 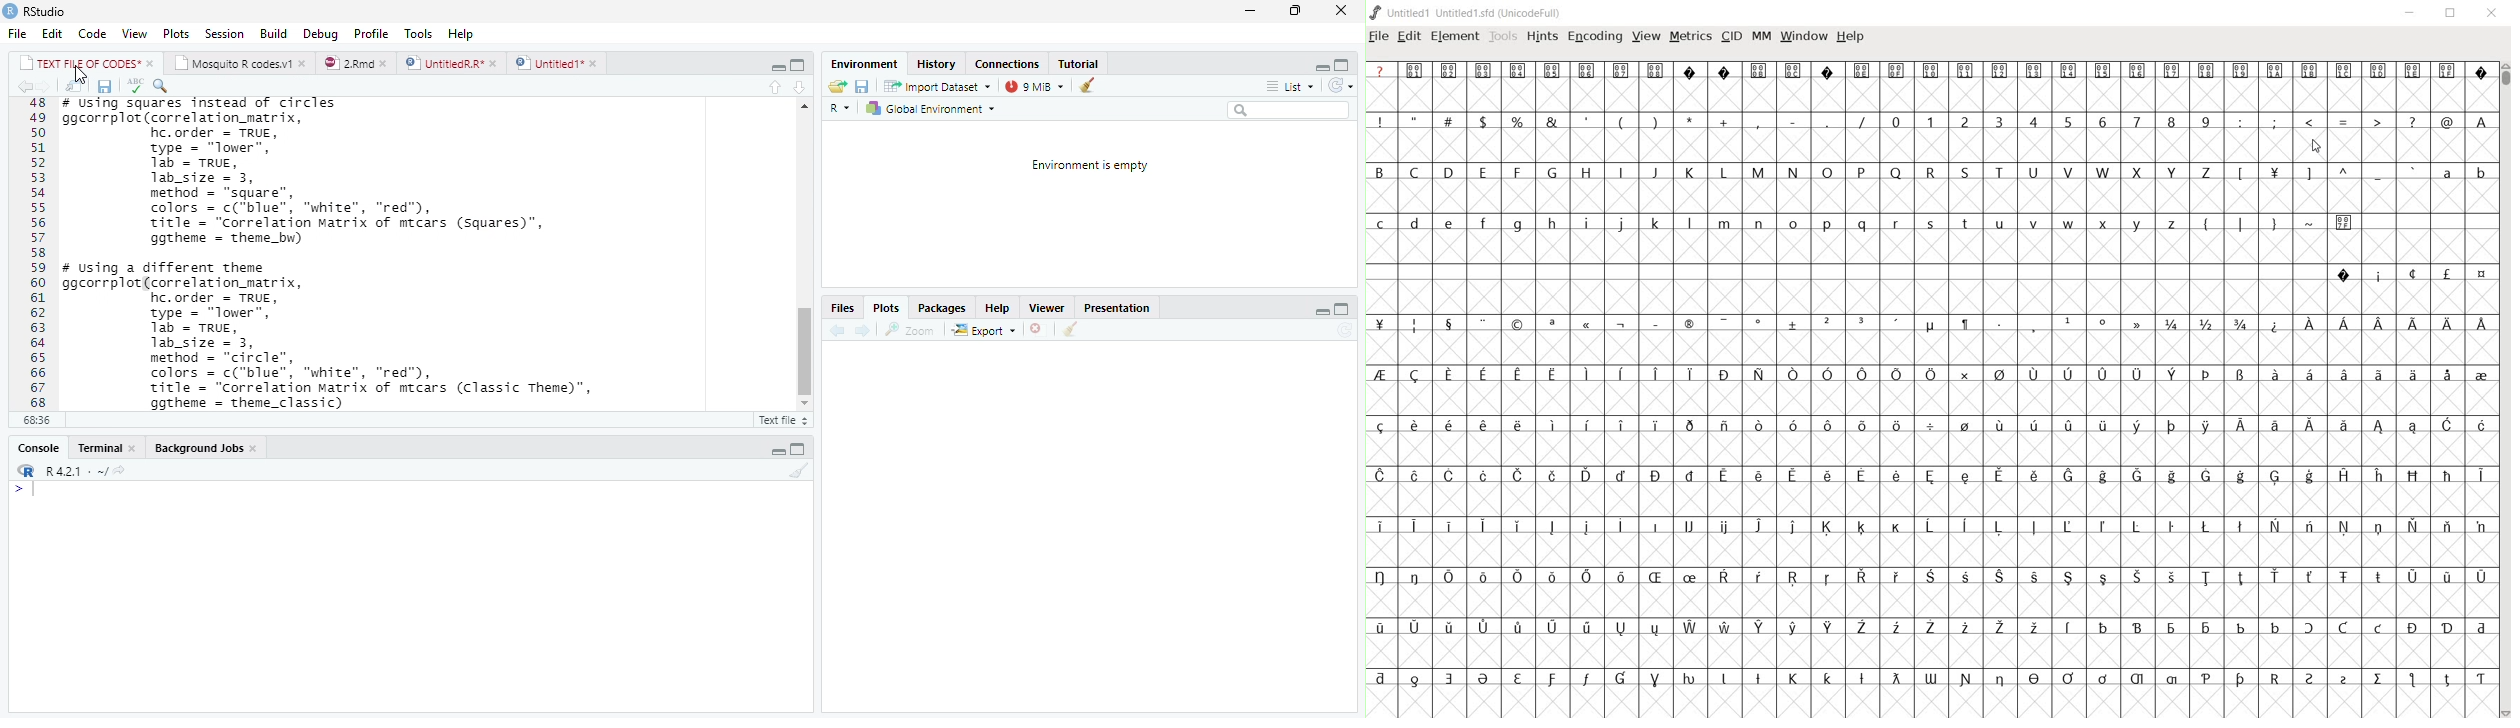 What do you see at coordinates (771, 87) in the screenshot?
I see `go to previous section/chunk` at bounding box center [771, 87].